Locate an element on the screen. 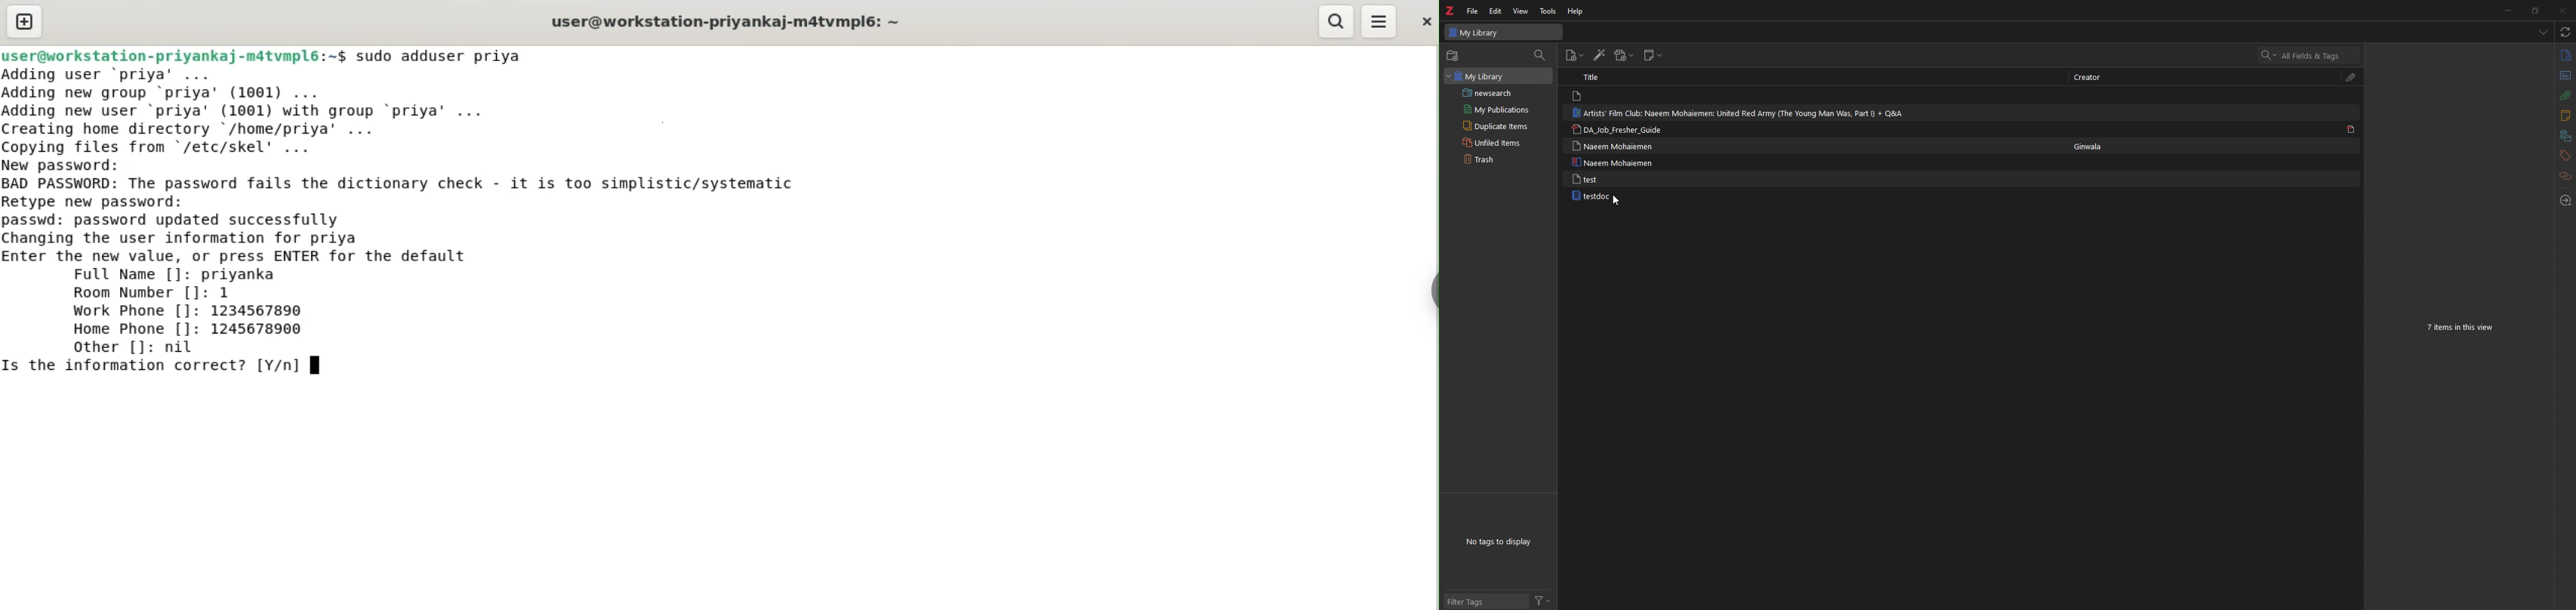  edit is located at coordinates (1496, 11).